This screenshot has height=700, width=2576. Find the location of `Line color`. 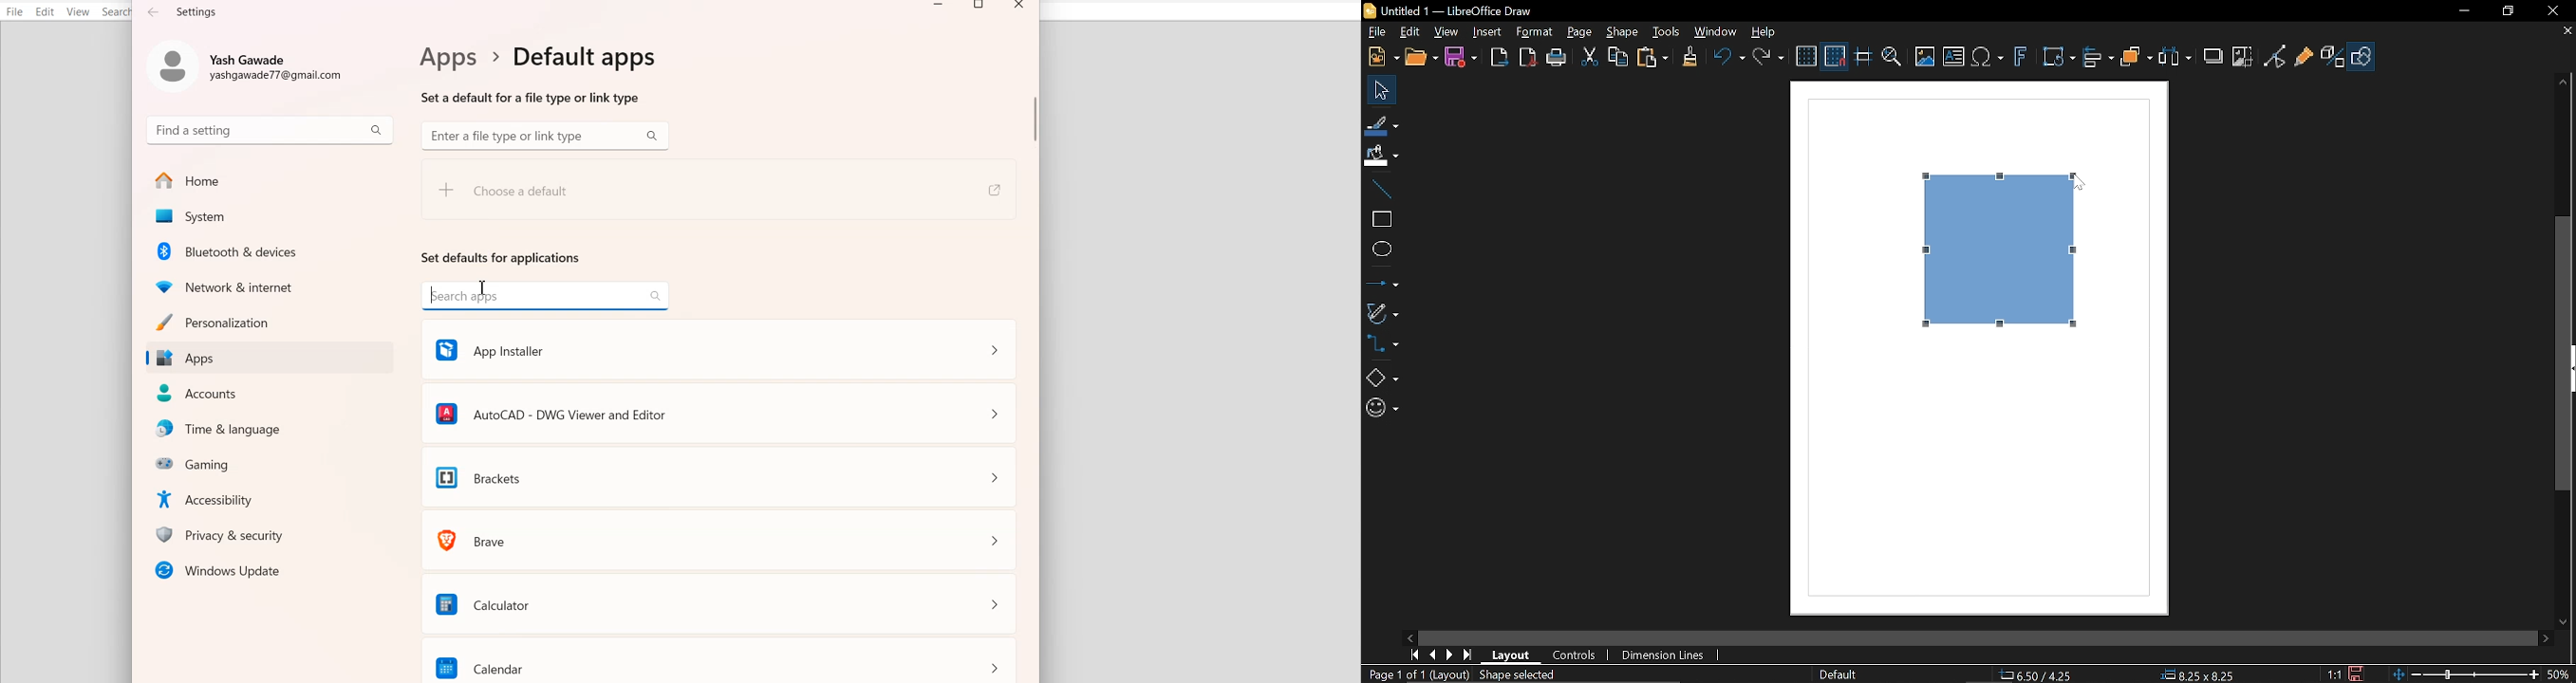

Line color is located at coordinates (1381, 122).